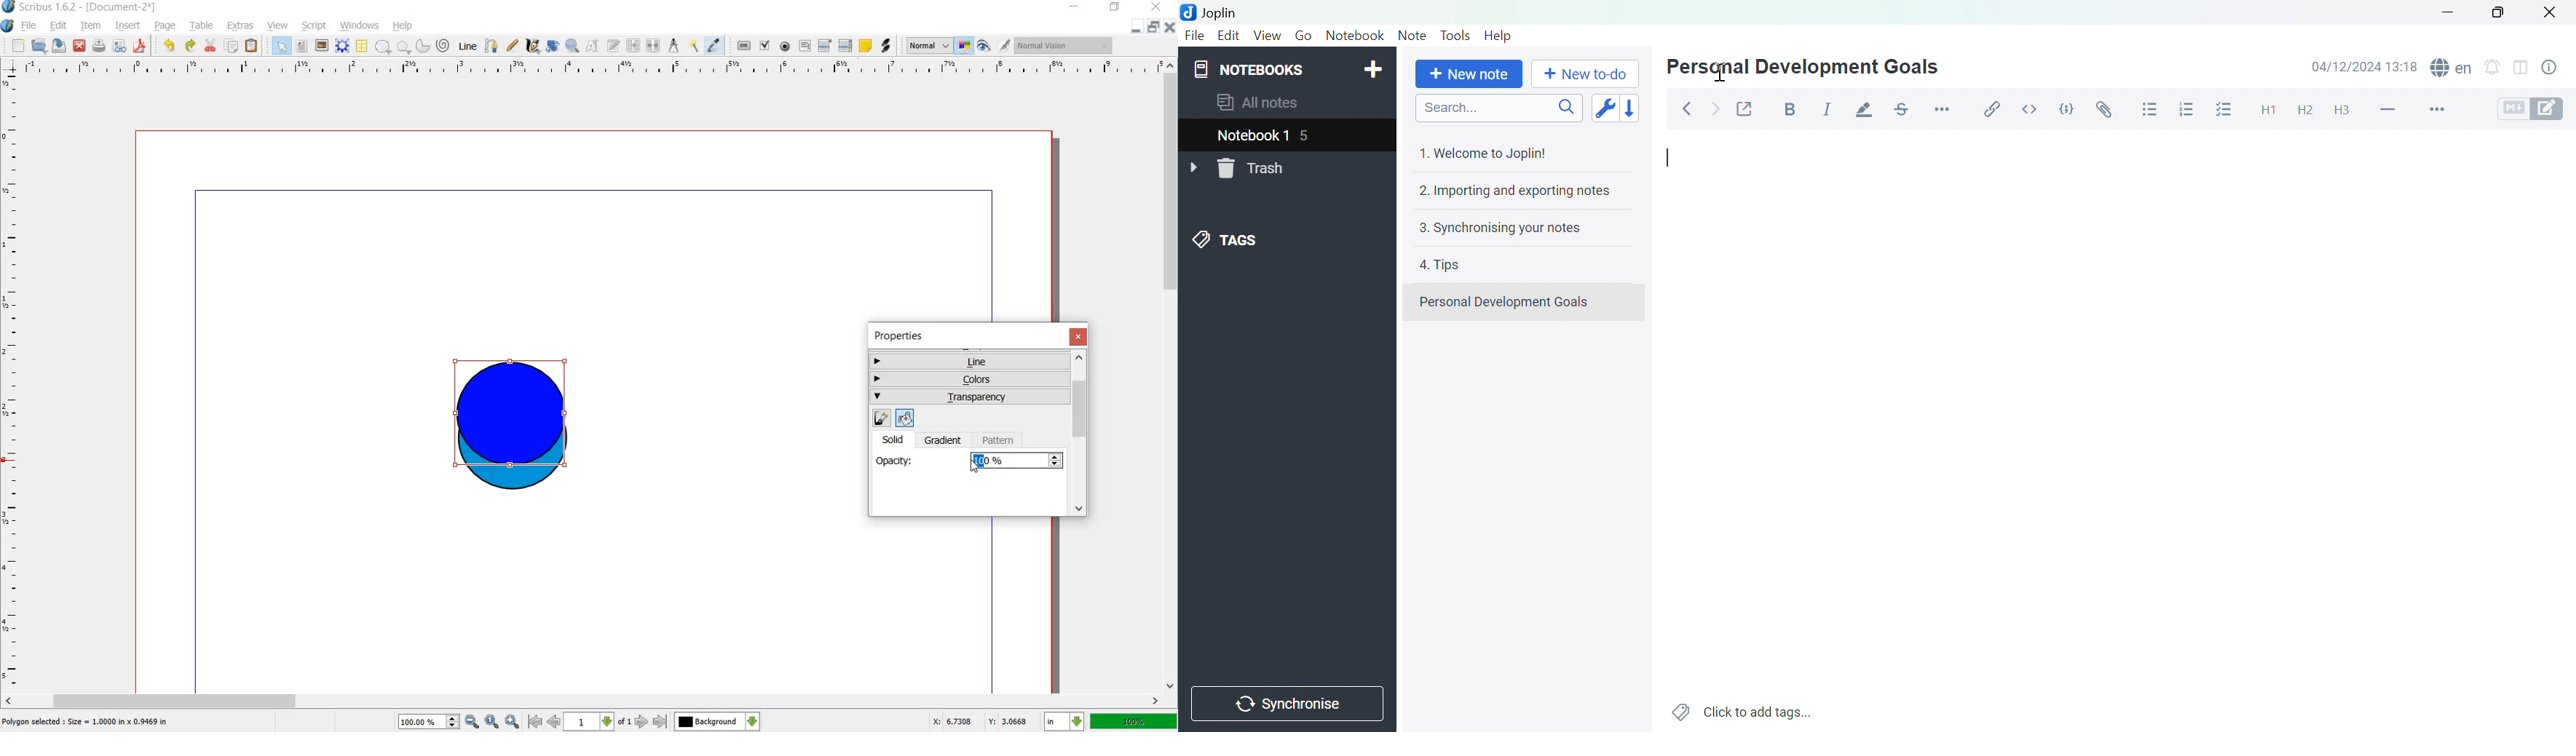  Describe the element at coordinates (744, 46) in the screenshot. I see `pdf push button` at that location.